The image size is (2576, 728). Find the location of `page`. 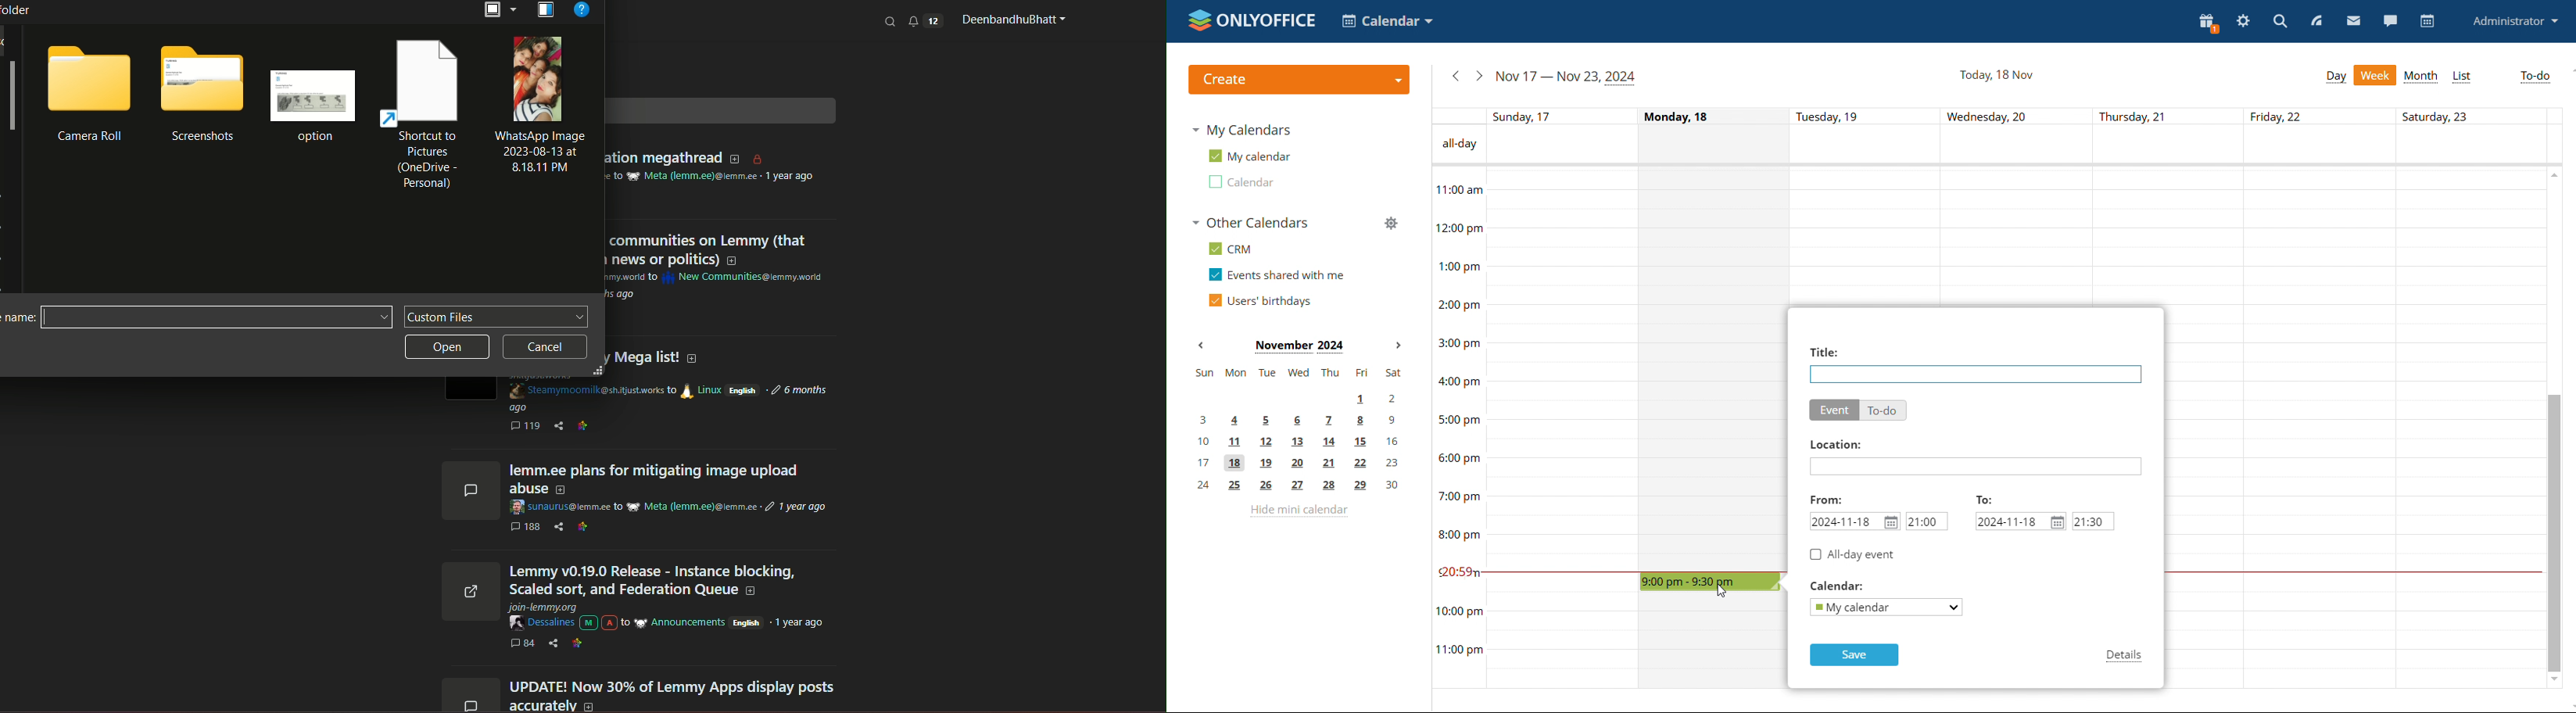

page is located at coordinates (425, 82).